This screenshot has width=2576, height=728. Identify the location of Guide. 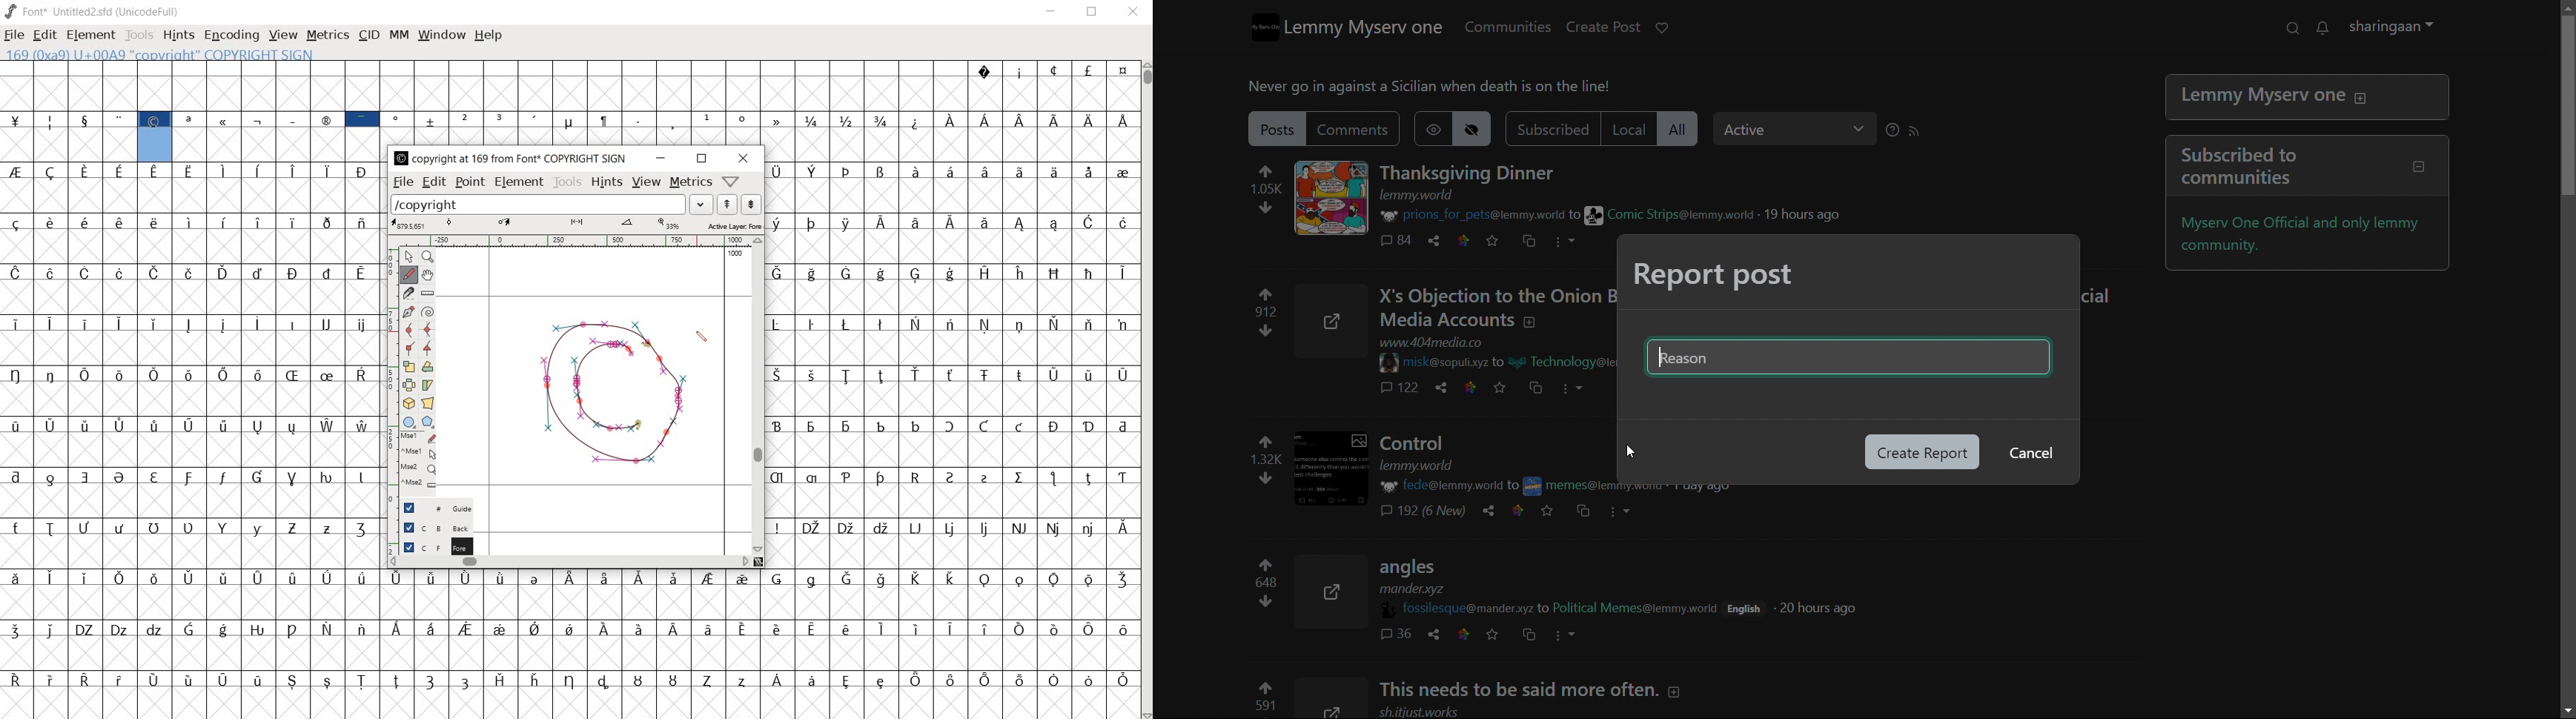
(432, 508).